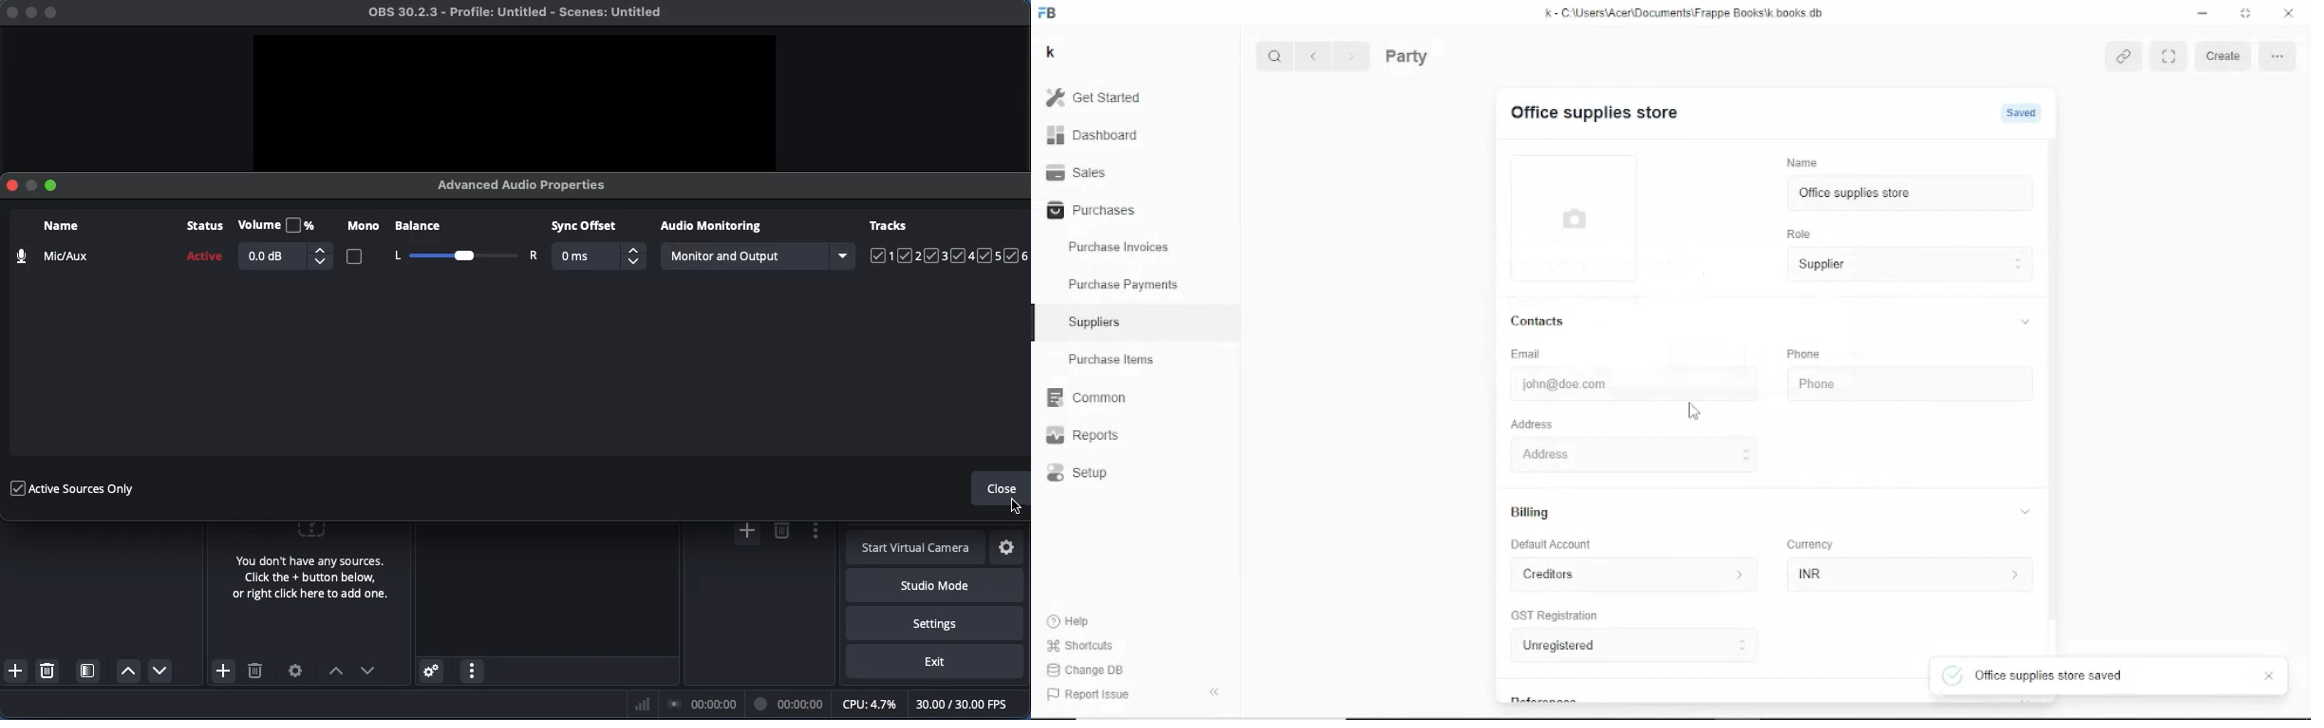  Describe the element at coordinates (2227, 56) in the screenshot. I see `Create` at that location.